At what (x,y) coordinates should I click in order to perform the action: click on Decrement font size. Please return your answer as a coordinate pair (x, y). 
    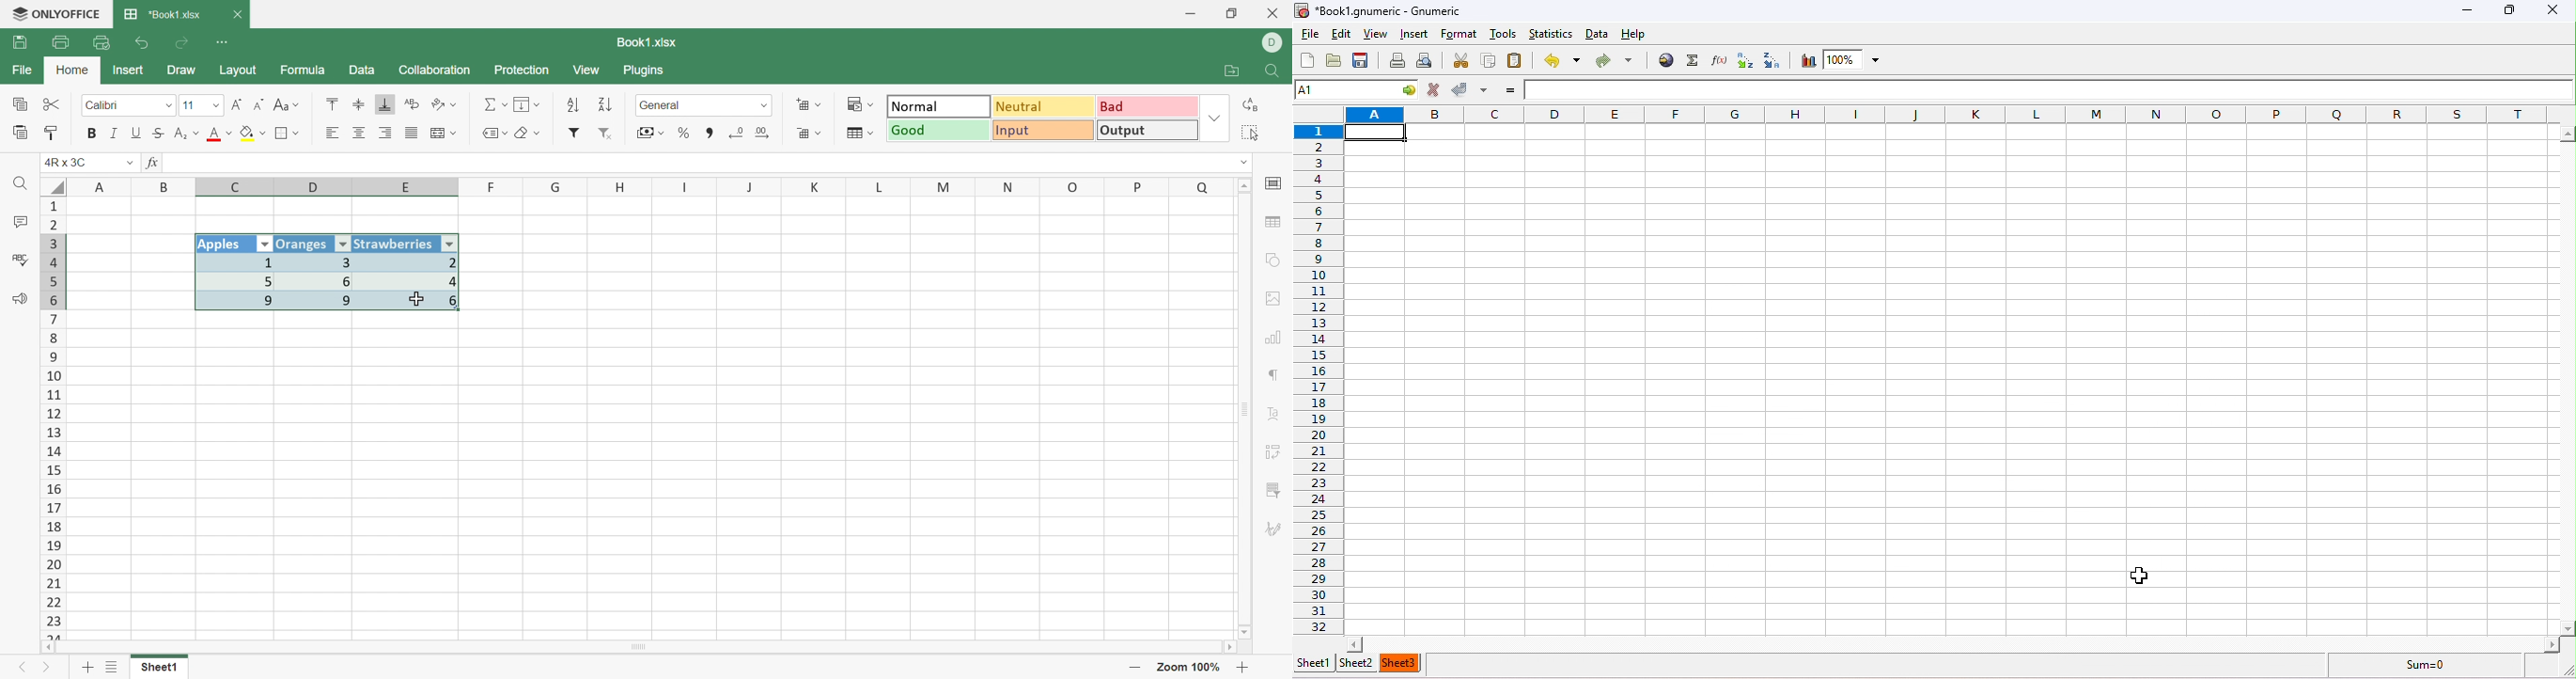
    Looking at the image, I should click on (259, 105).